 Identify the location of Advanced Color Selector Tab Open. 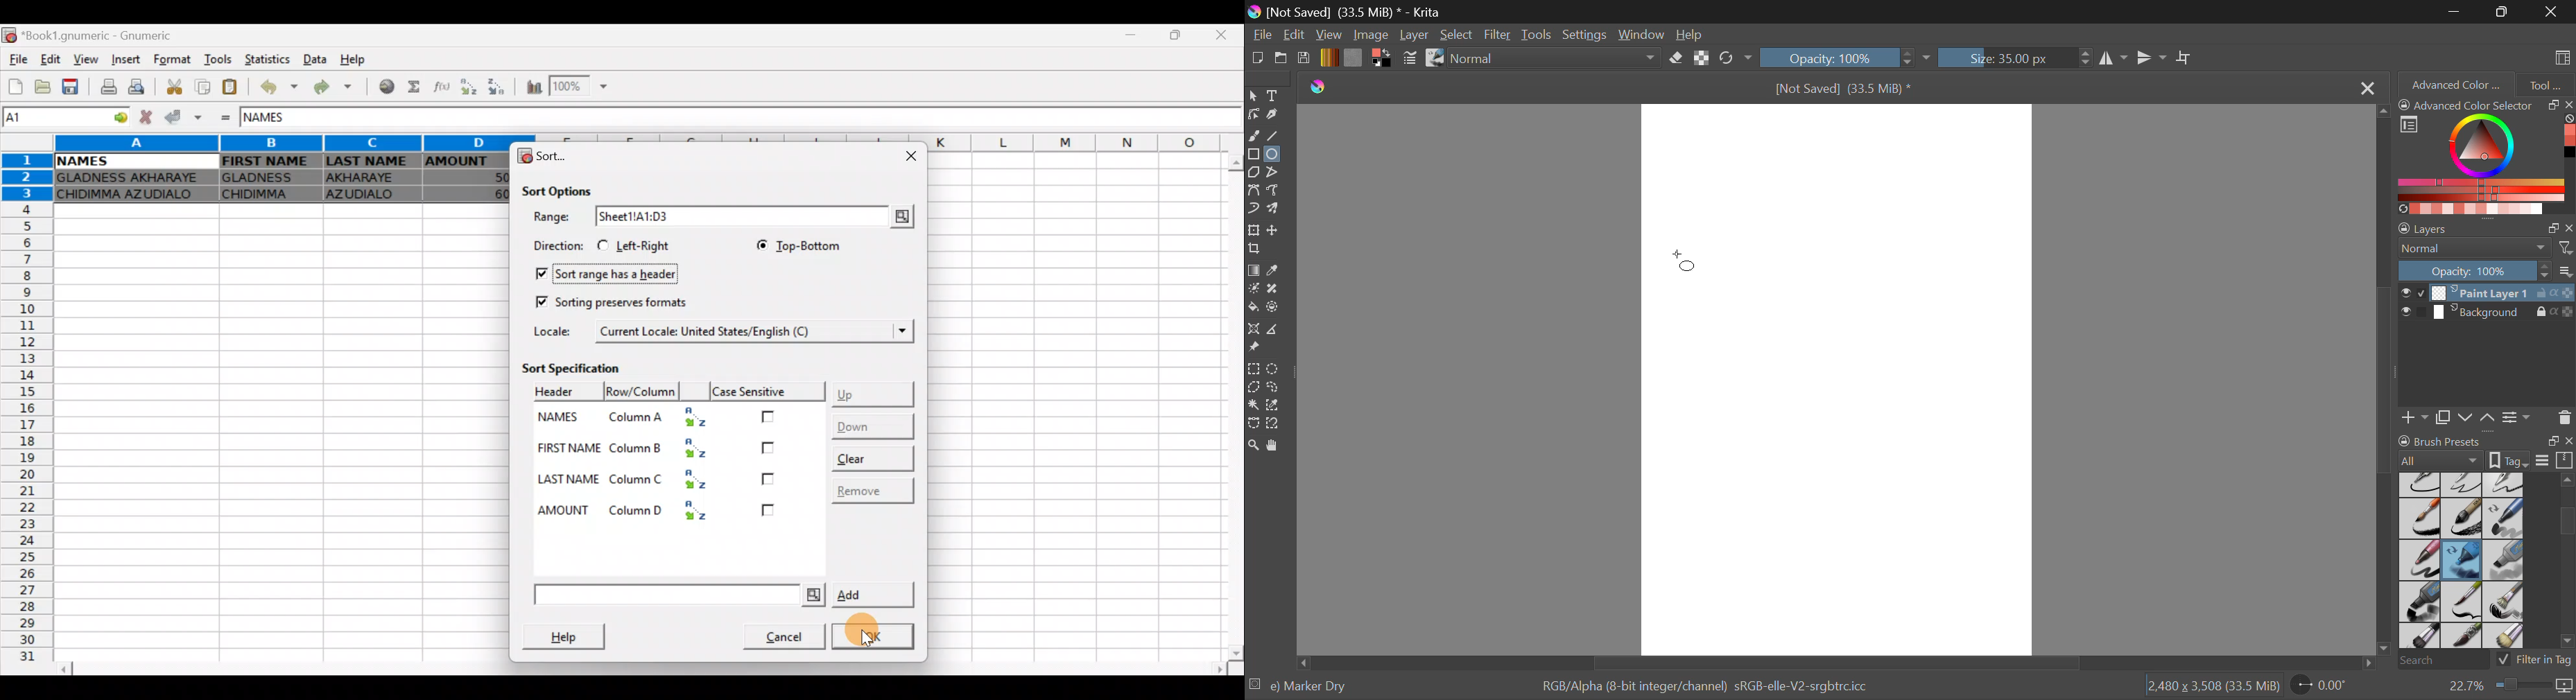
(2455, 84).